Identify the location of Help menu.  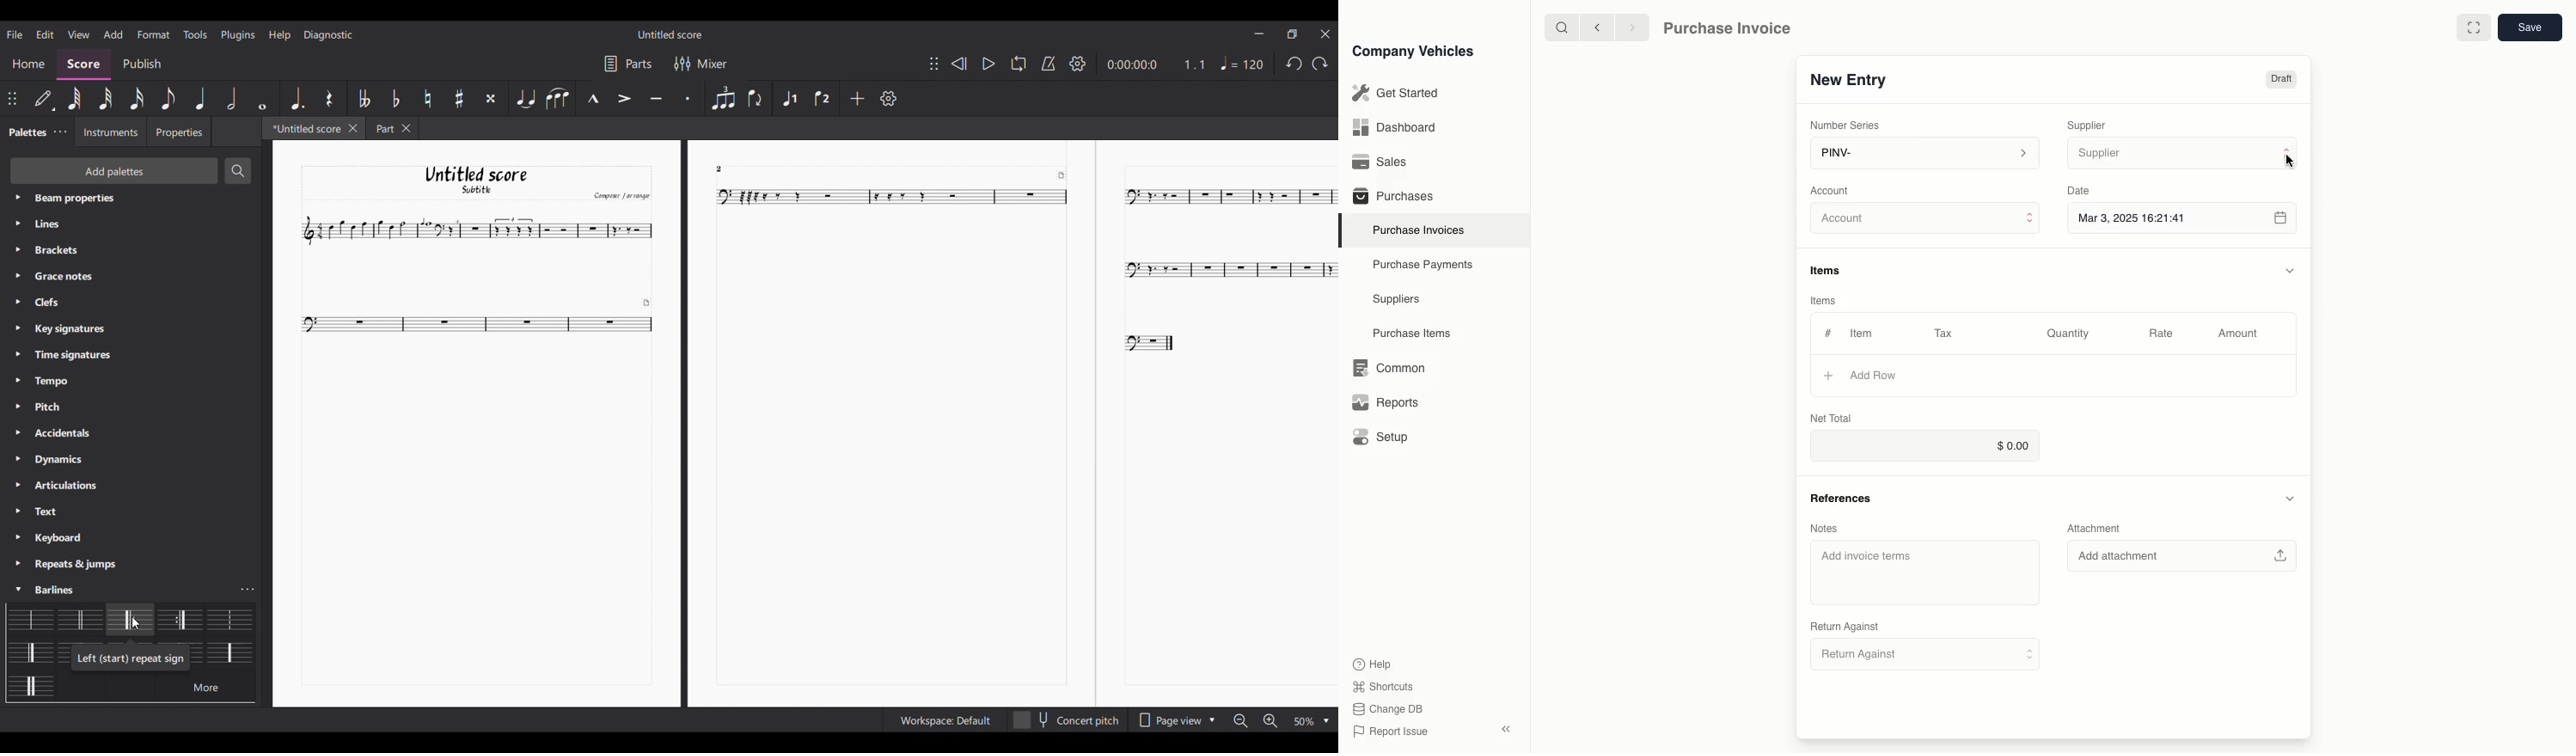
(280, 35).